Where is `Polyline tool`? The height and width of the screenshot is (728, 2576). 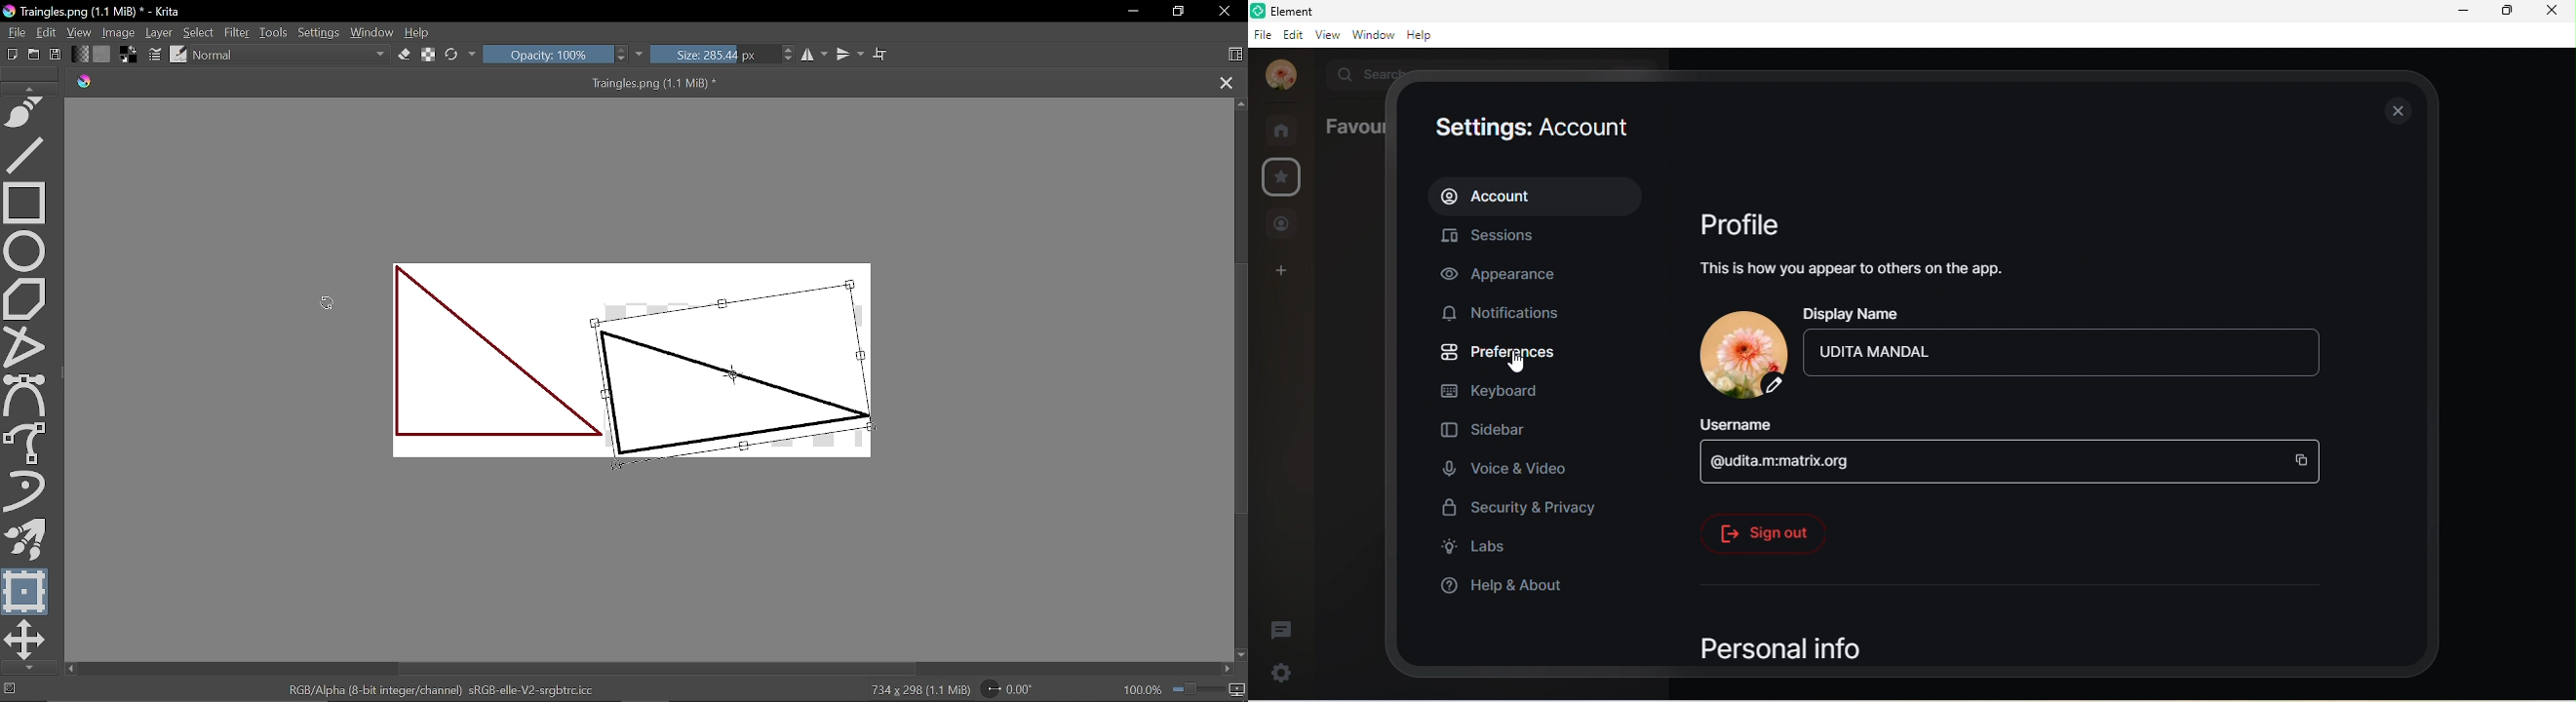 Polyline tool is located at coordinates (28, 344).